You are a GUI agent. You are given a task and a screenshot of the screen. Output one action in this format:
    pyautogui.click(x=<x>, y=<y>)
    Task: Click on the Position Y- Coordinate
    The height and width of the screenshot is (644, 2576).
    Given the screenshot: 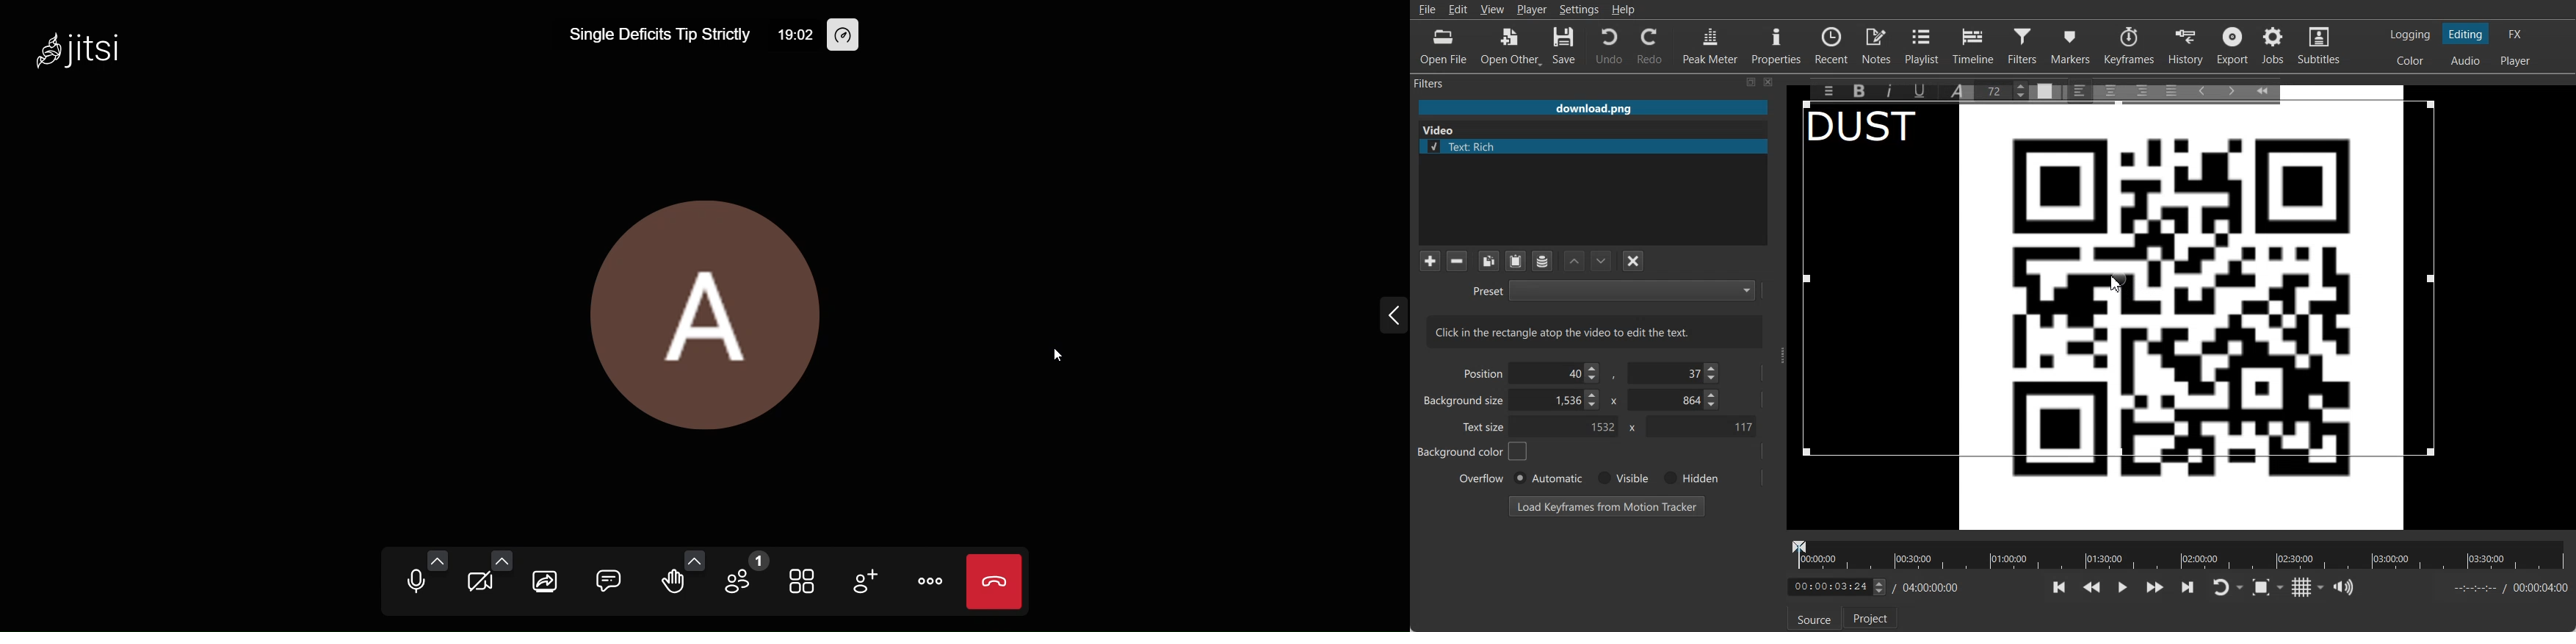 What is the action you would take?
    pyautogui.click(x=1675, y=373)
    